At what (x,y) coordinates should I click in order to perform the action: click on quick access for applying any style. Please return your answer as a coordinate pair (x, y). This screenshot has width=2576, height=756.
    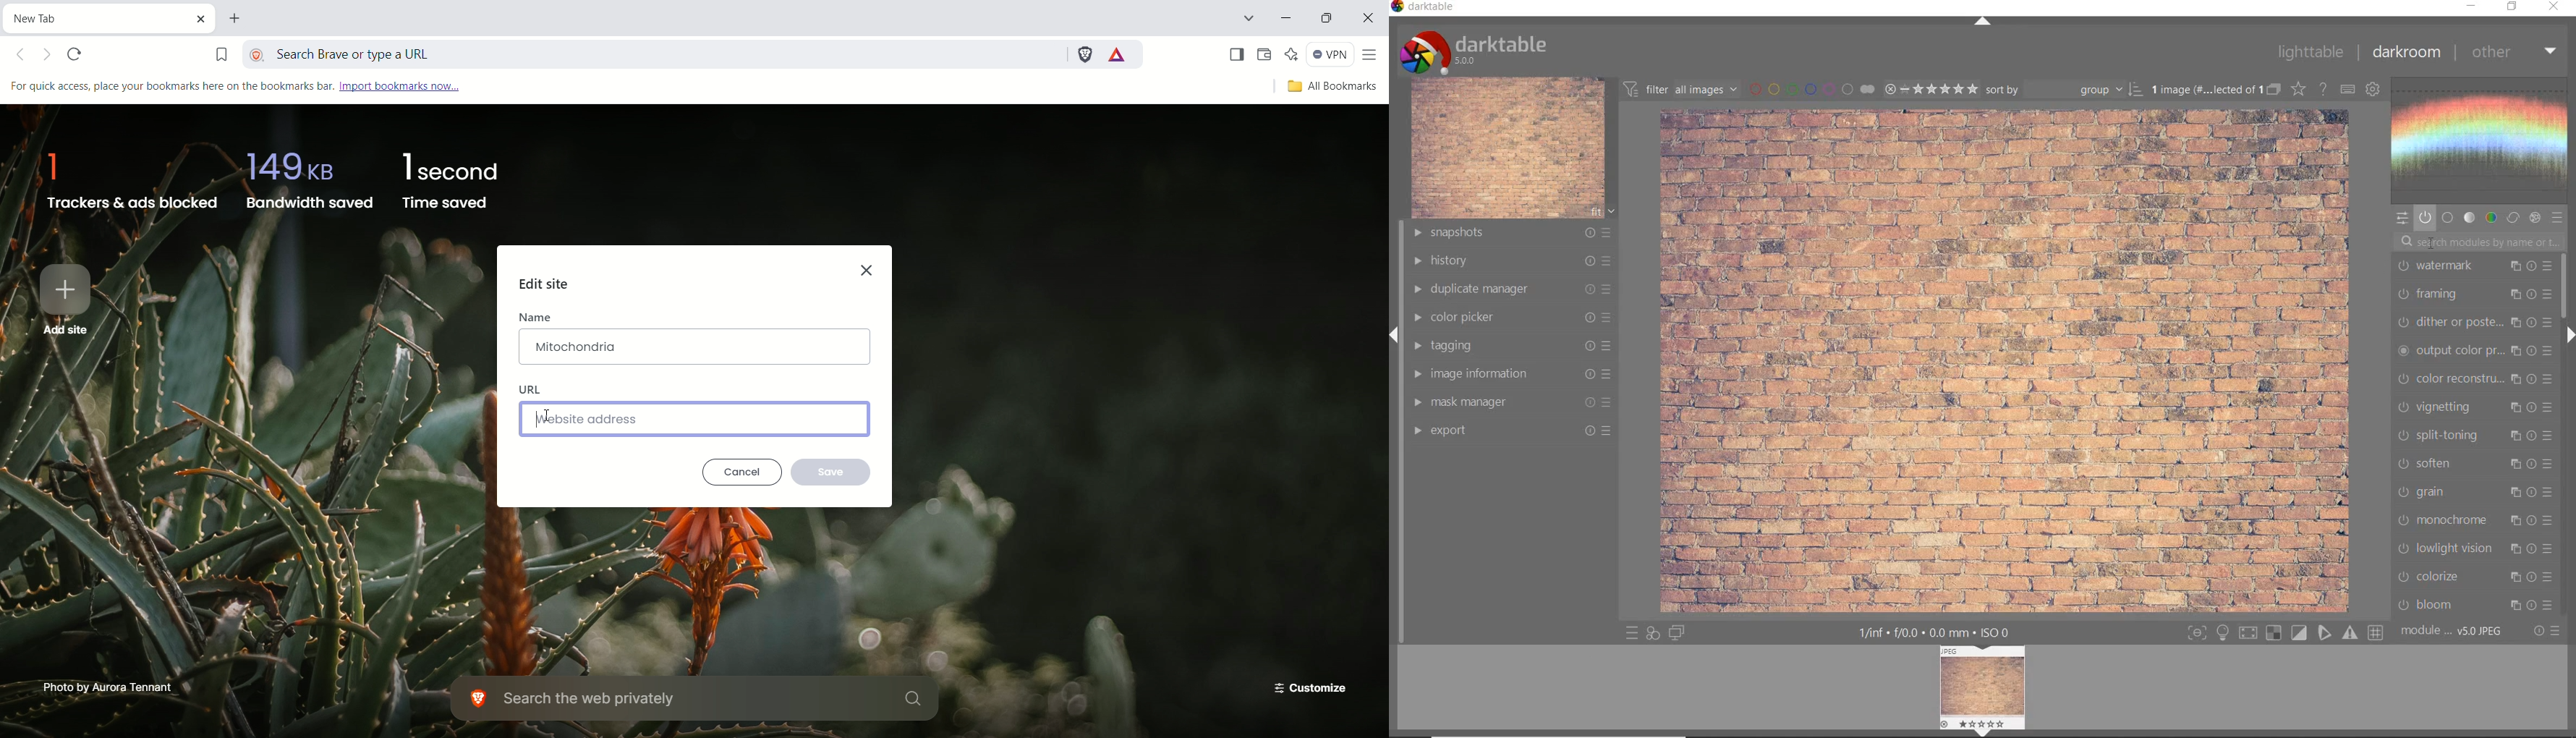
    Looking at the image, I should click on (1652, 635).